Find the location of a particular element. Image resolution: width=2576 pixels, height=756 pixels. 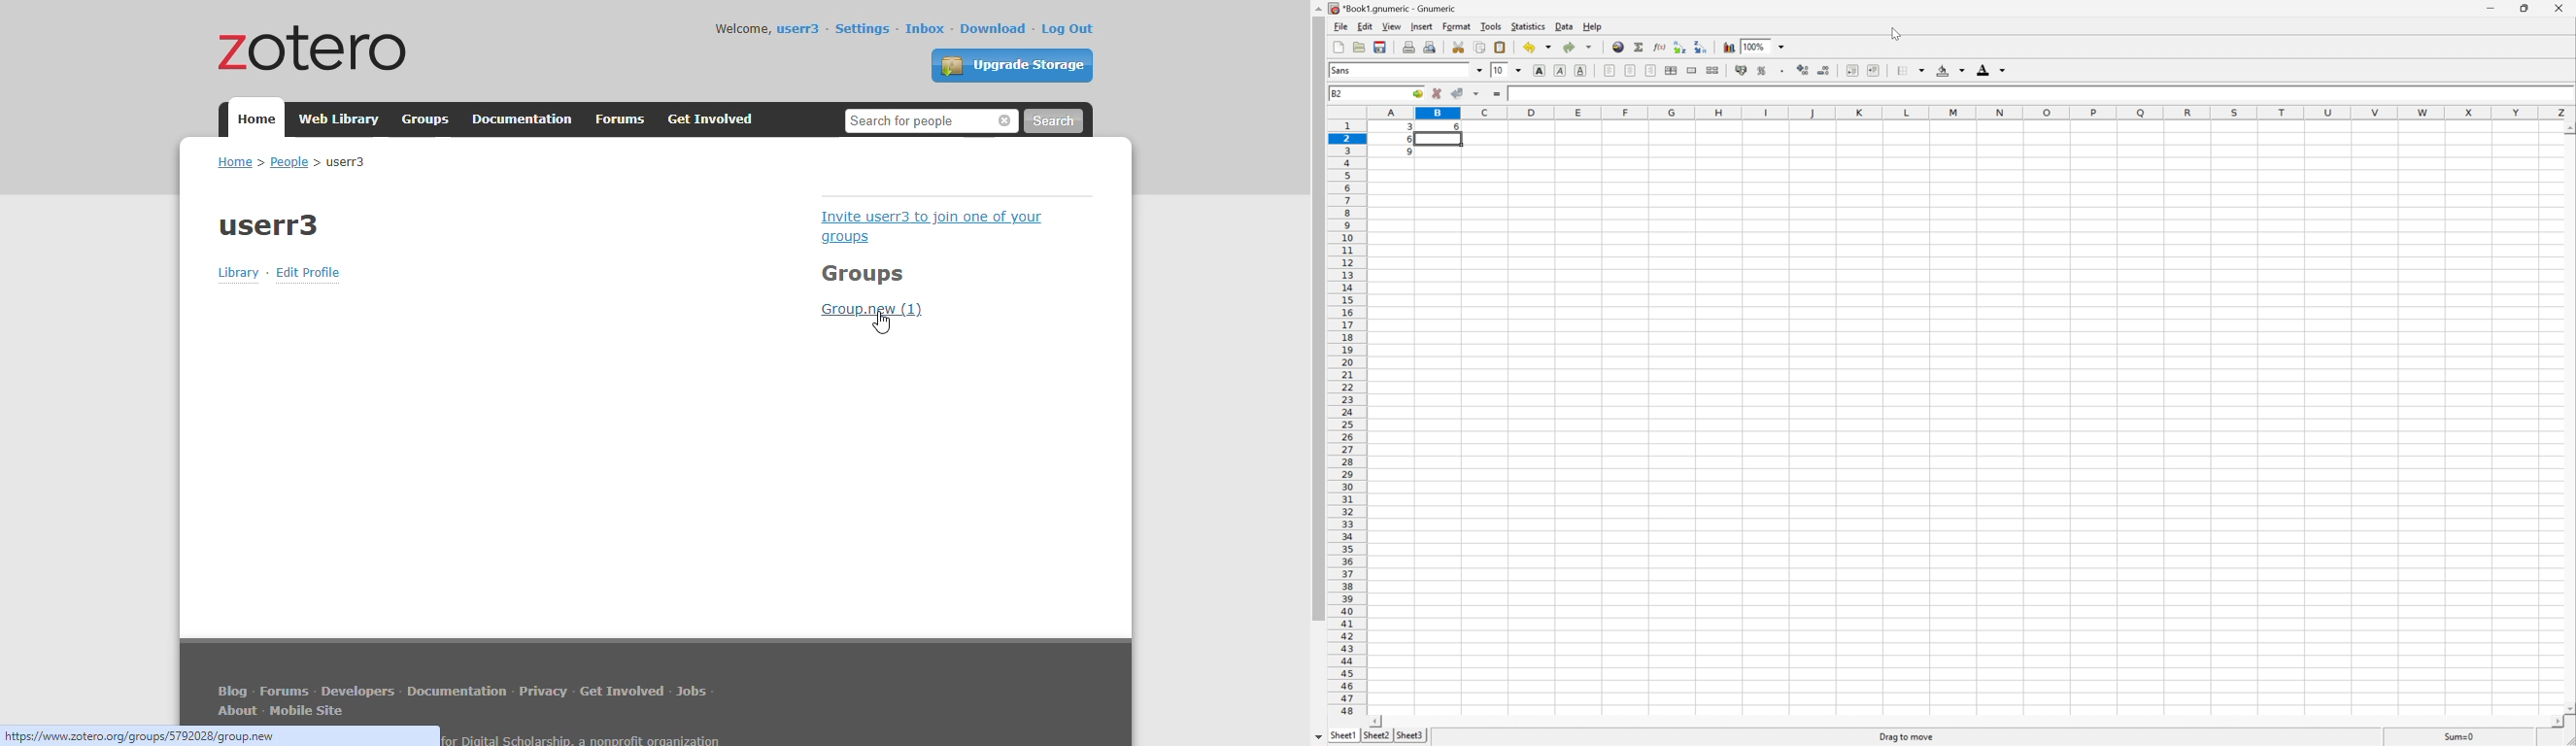

Decrease the number of decimals displayed is located at coordinates (1824, 70).